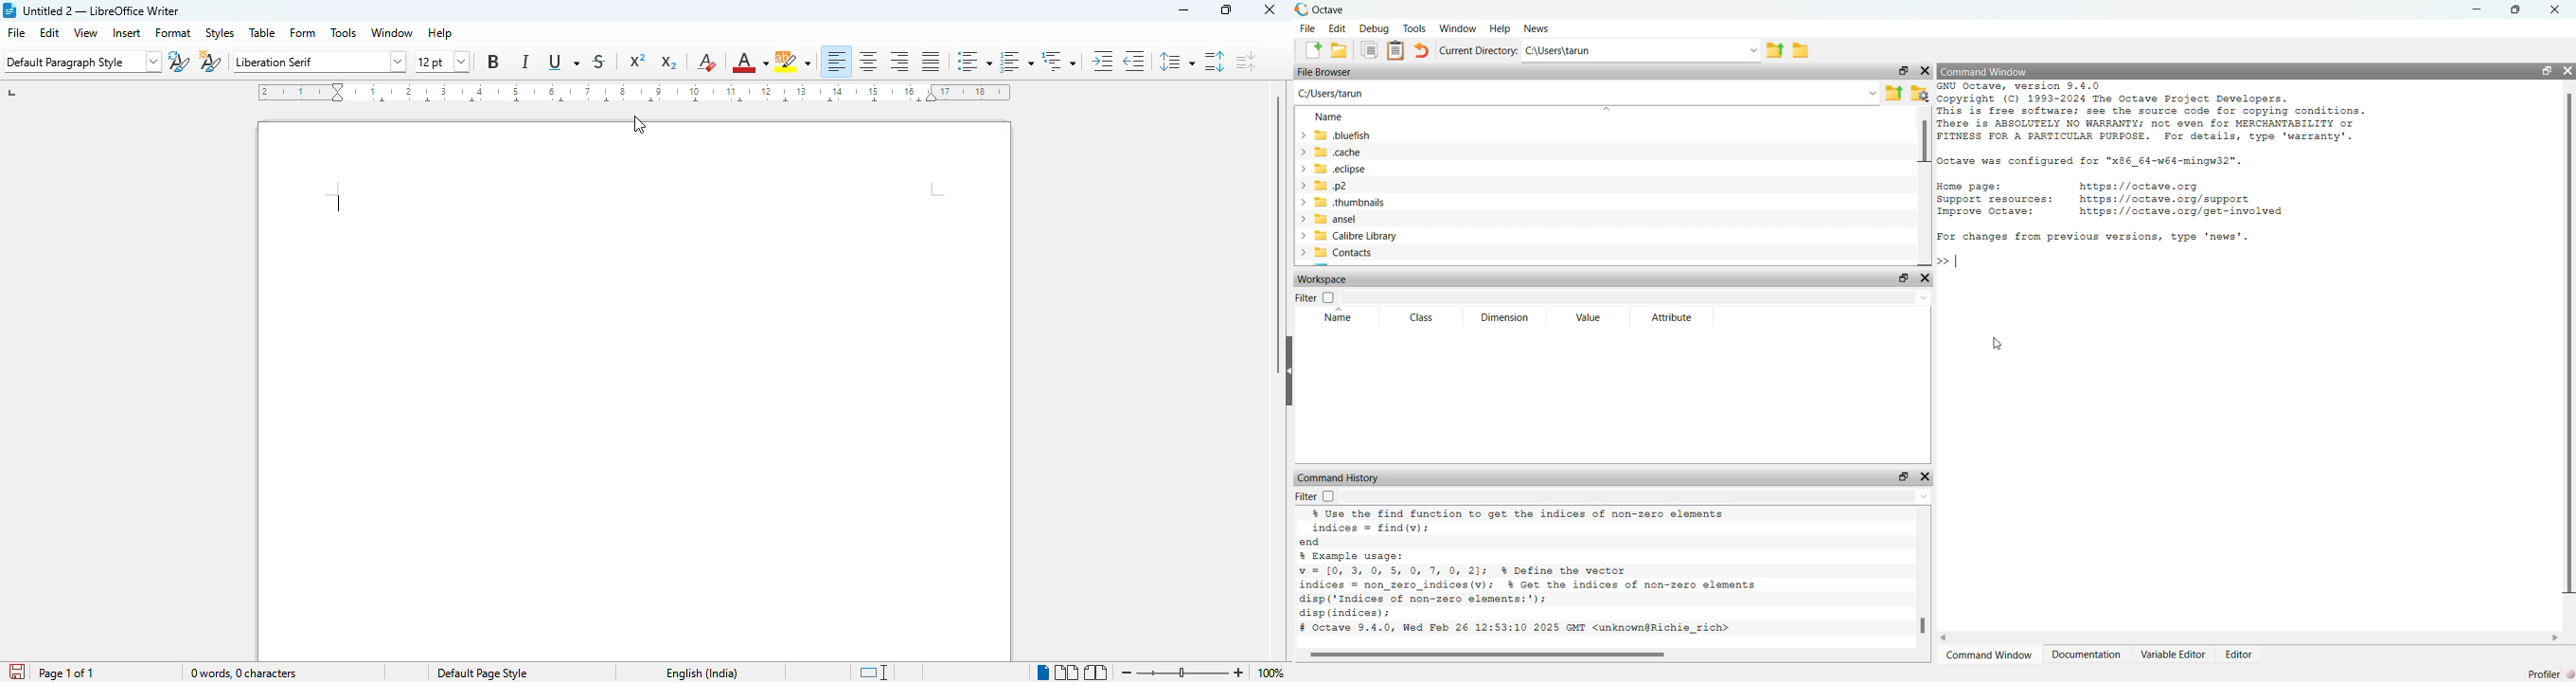 The height and width of the screenshot is (700, 2576). Describe the element at coordinates (1310, 52) in the screenshot. I see `create new` at that location.